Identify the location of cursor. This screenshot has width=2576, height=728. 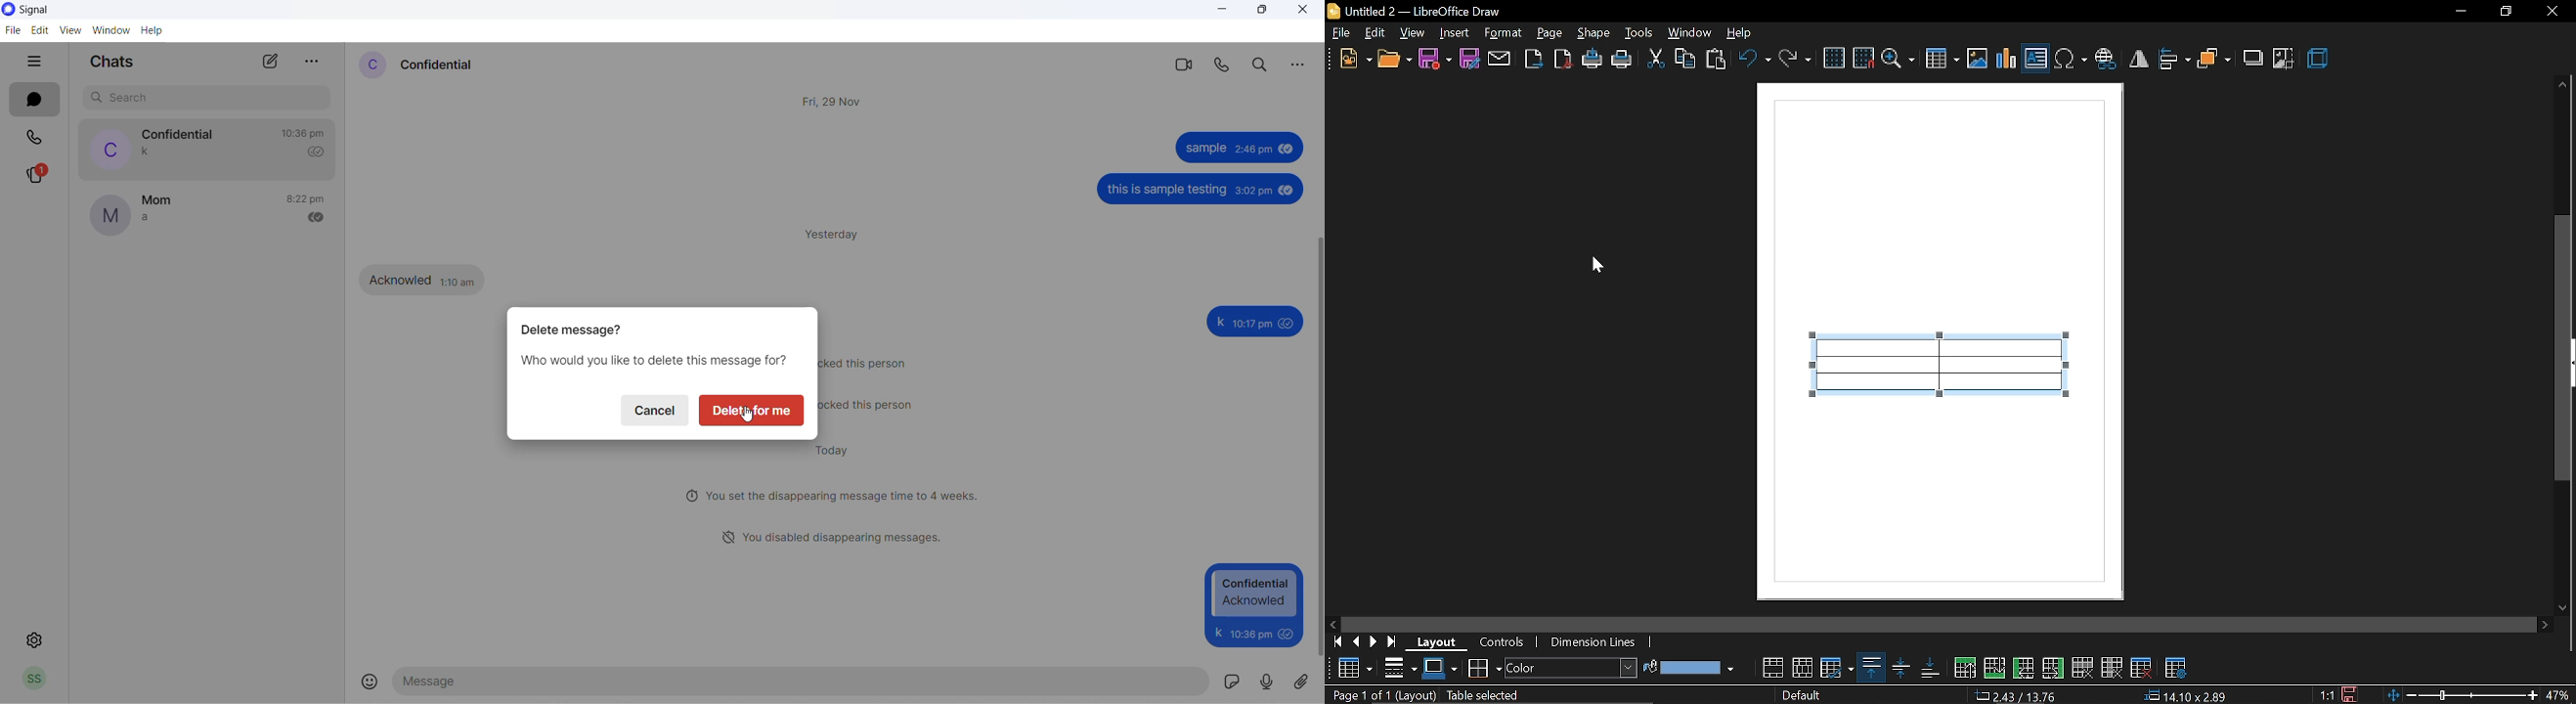
(753, 415).